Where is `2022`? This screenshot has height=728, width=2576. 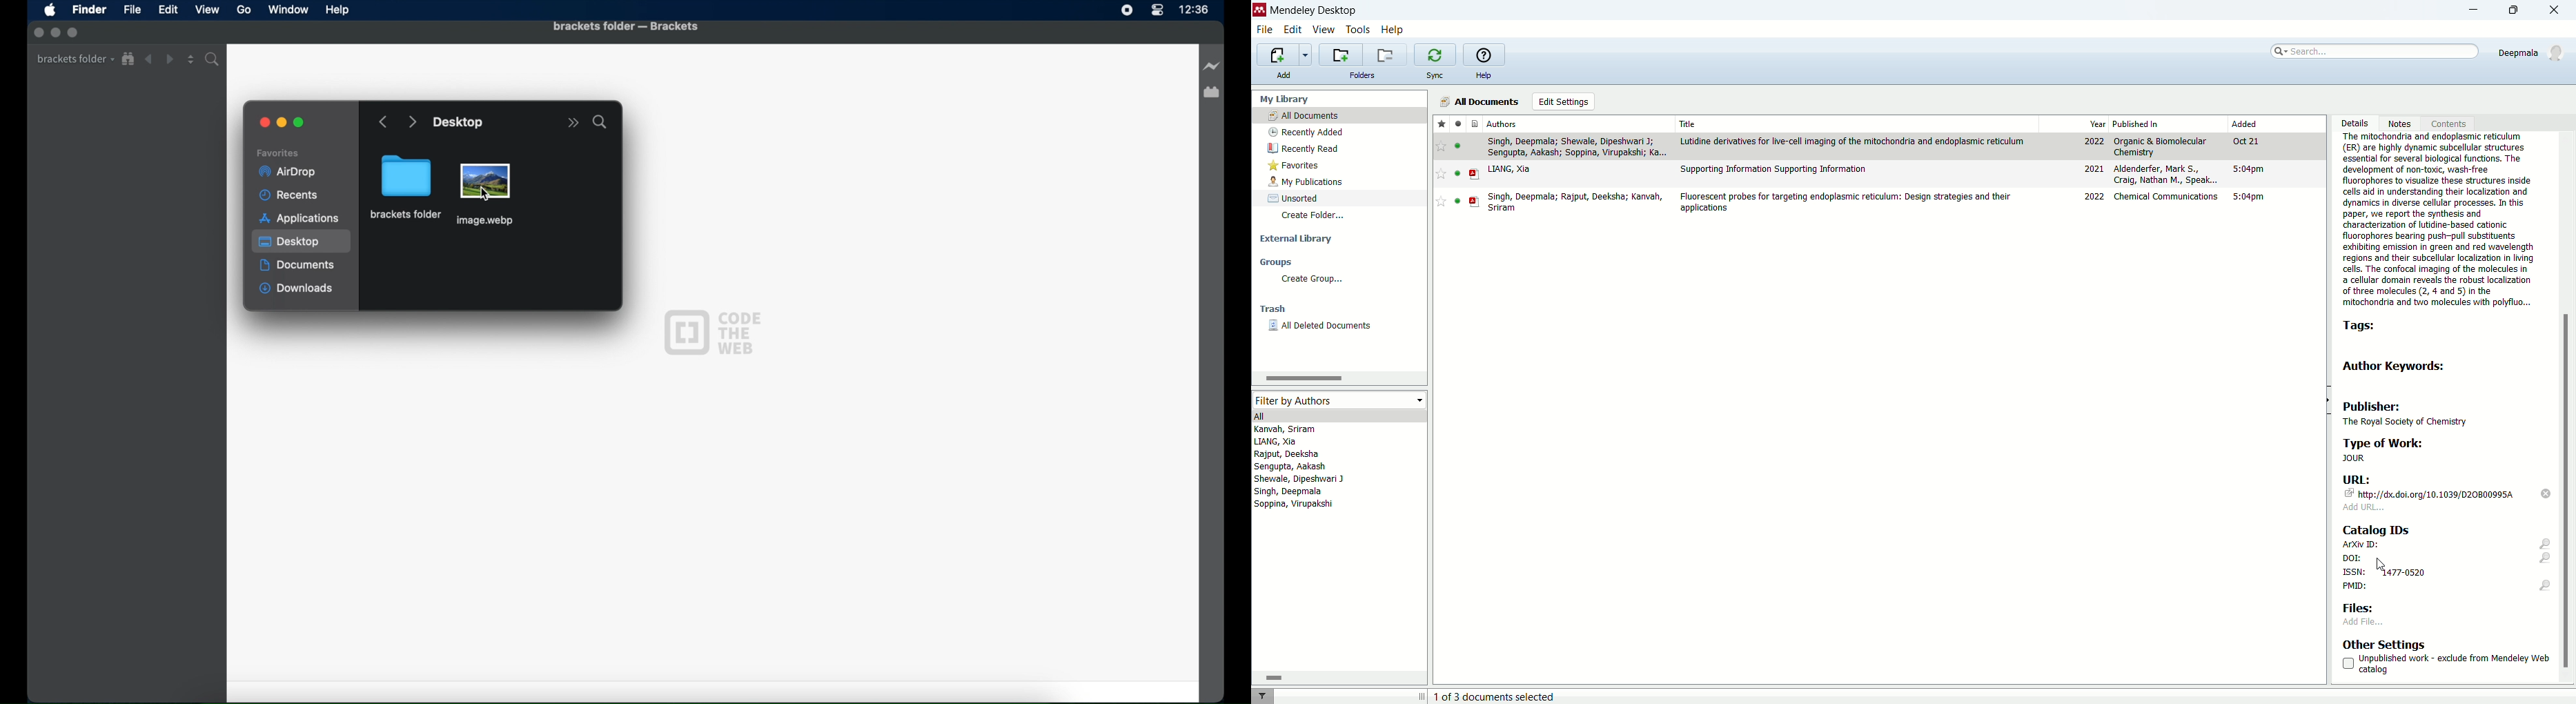 2022 is located at coordinates (2094, 141).